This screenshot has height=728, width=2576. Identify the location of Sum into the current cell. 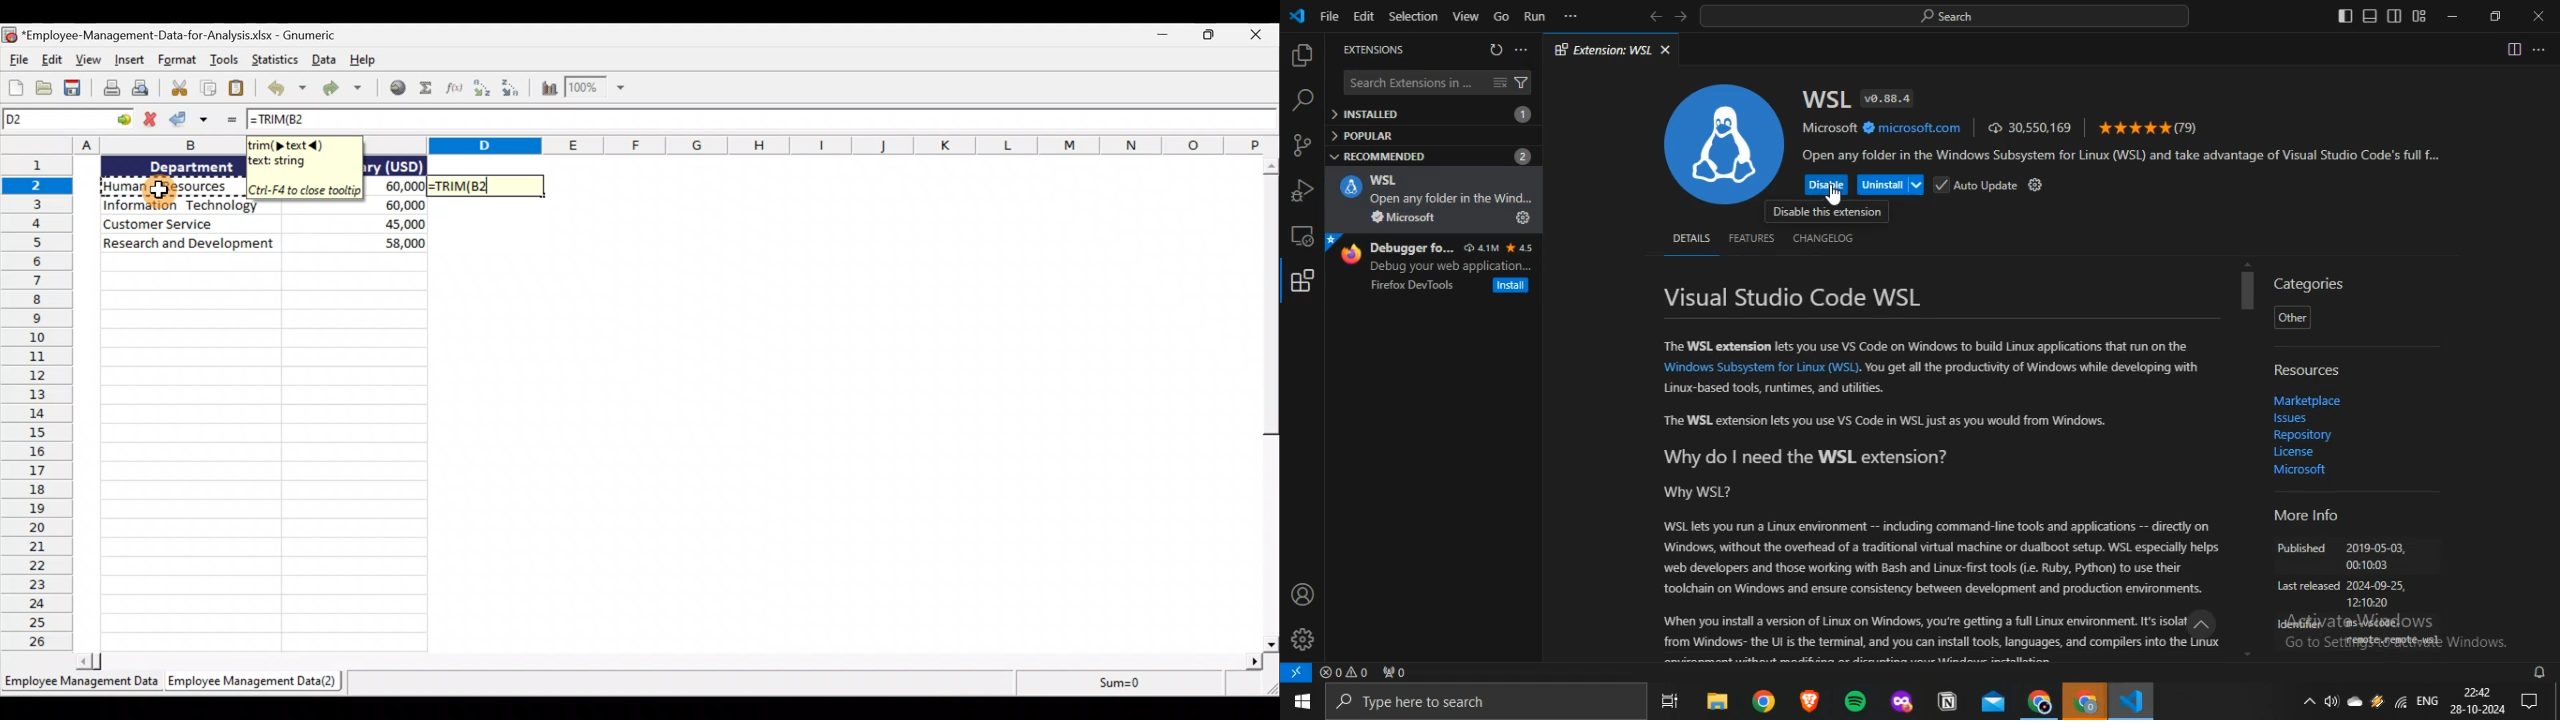
(428, 89).